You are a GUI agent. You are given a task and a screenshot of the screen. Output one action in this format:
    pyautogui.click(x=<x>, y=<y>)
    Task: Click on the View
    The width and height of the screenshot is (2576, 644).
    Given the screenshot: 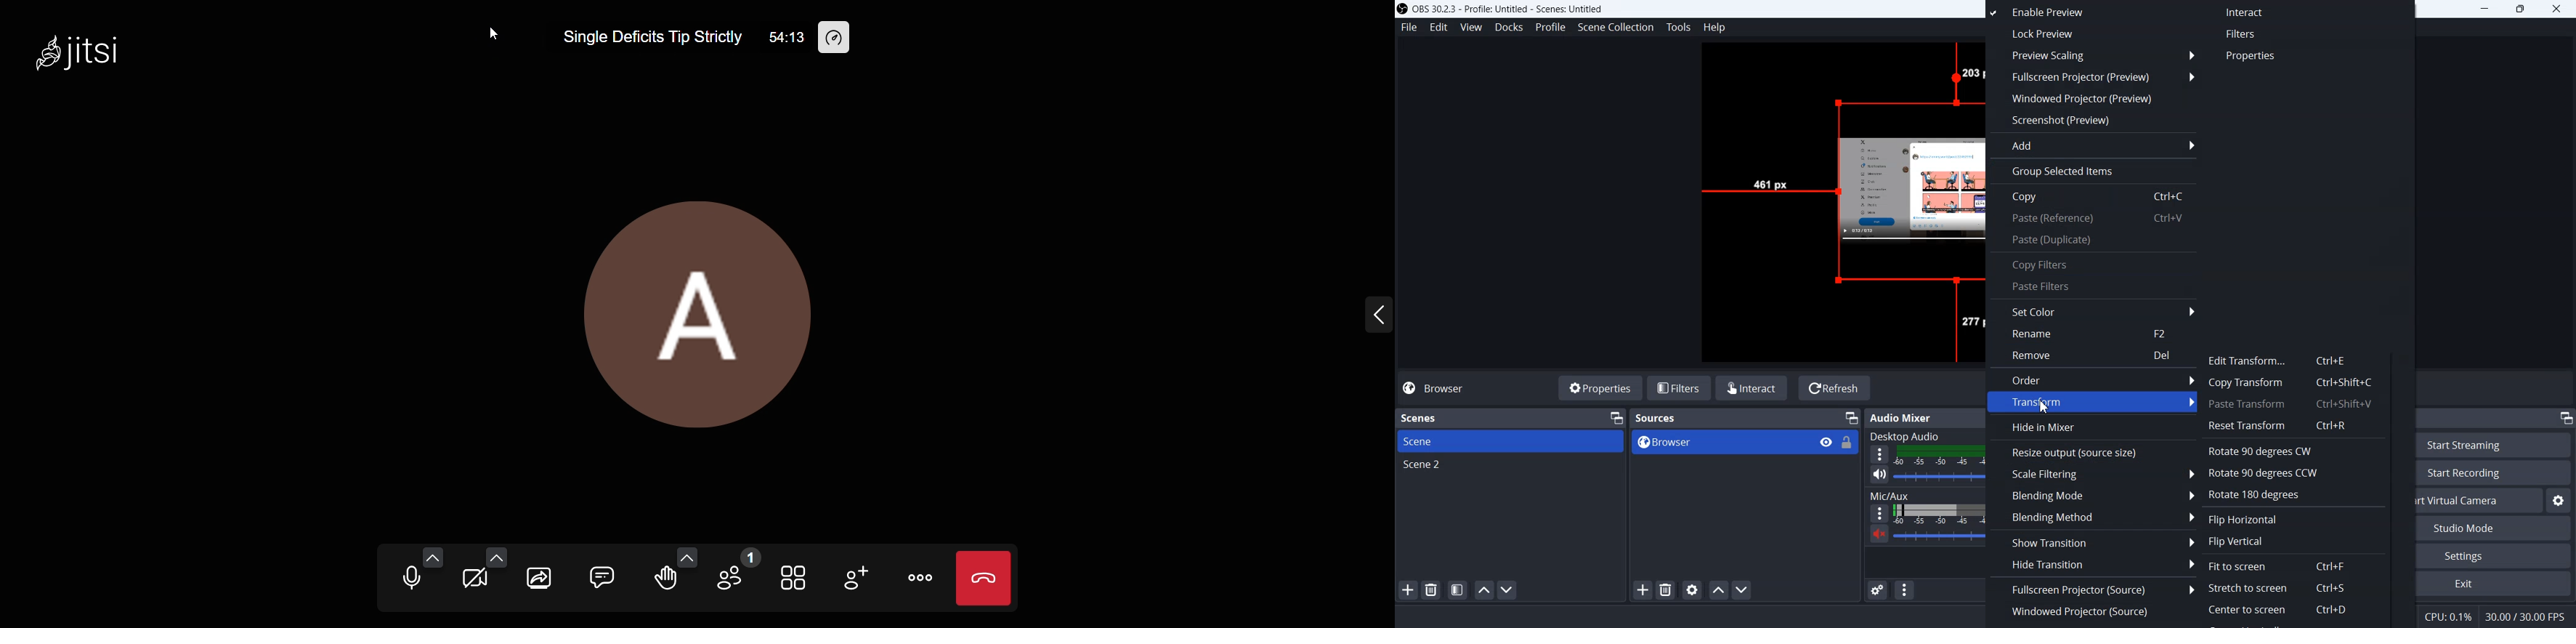 What is the action you would take?
    pyautogui.click(x=1821, y=441)
    